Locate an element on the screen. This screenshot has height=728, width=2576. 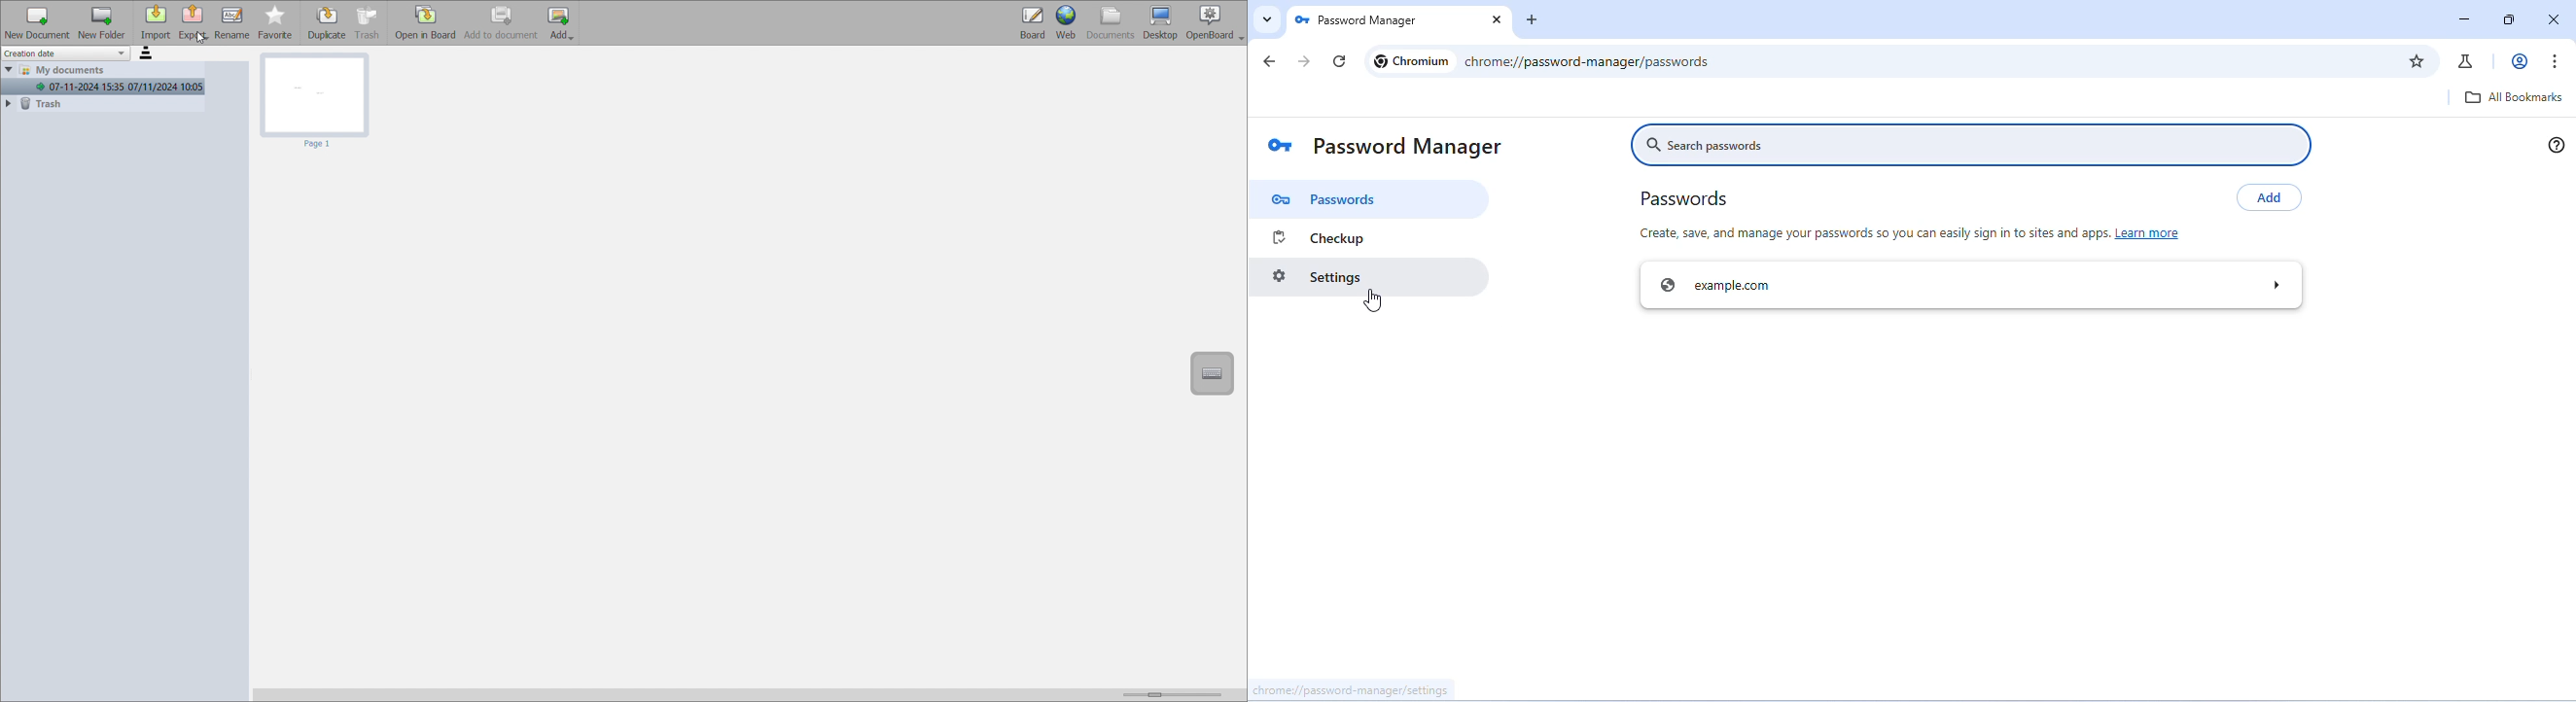
password manager is located at coordinates (1412, 148).